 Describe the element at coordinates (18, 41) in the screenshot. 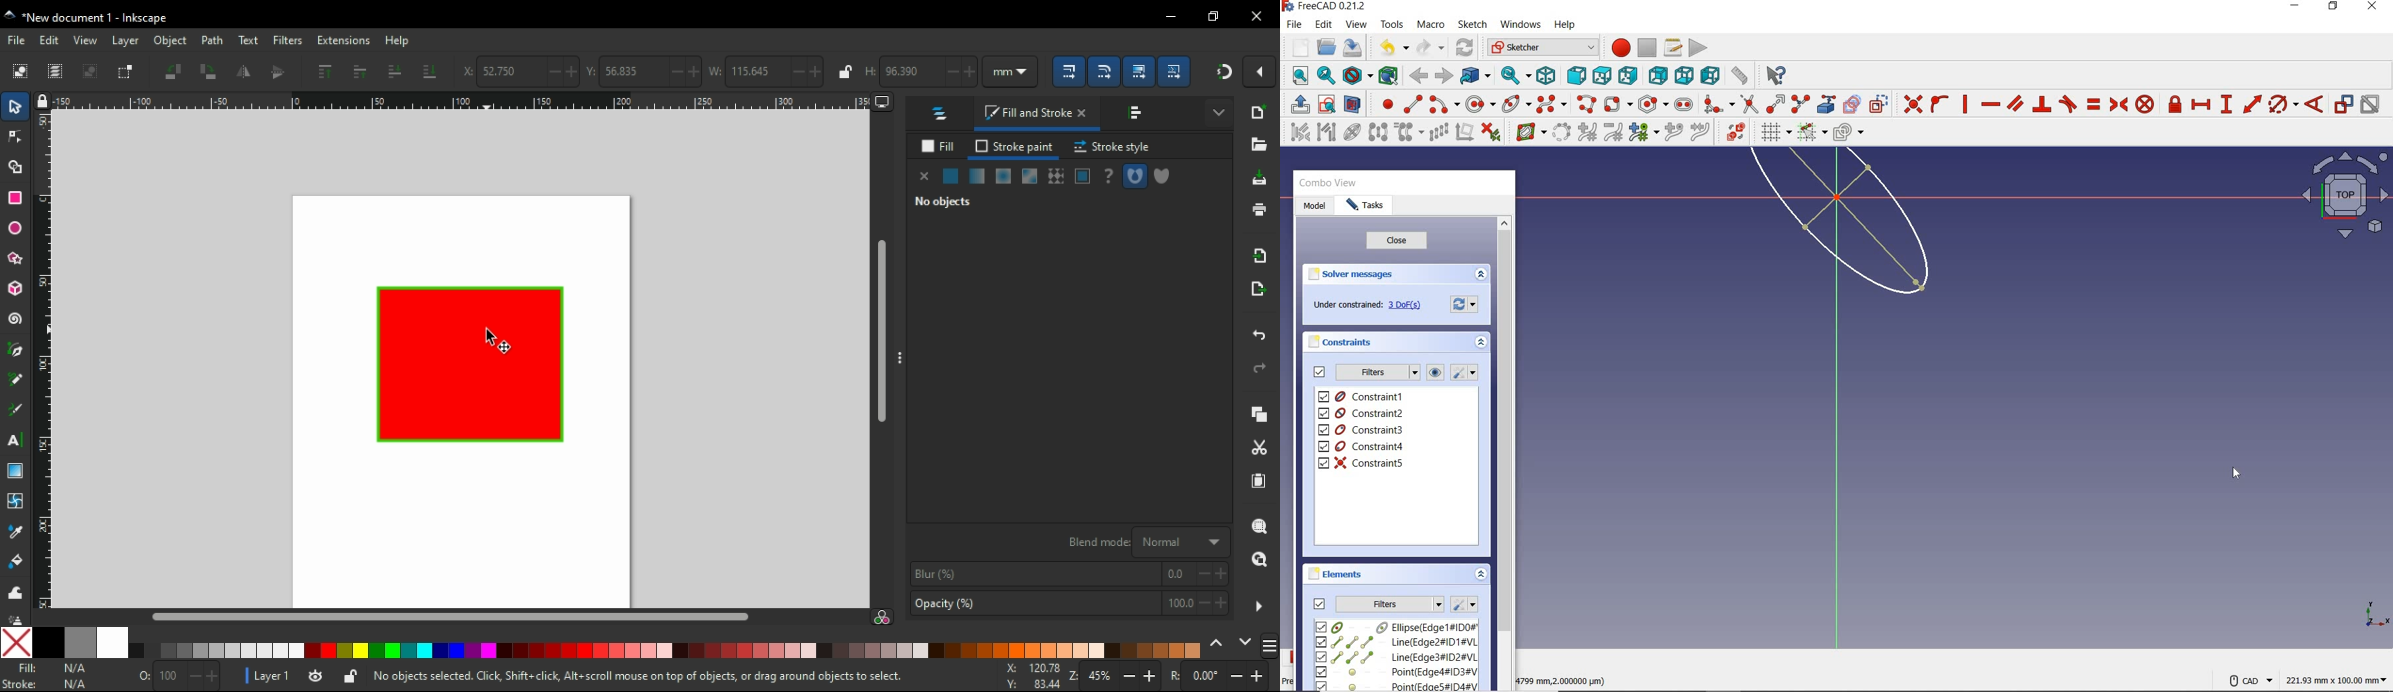

I see `file` at that location.